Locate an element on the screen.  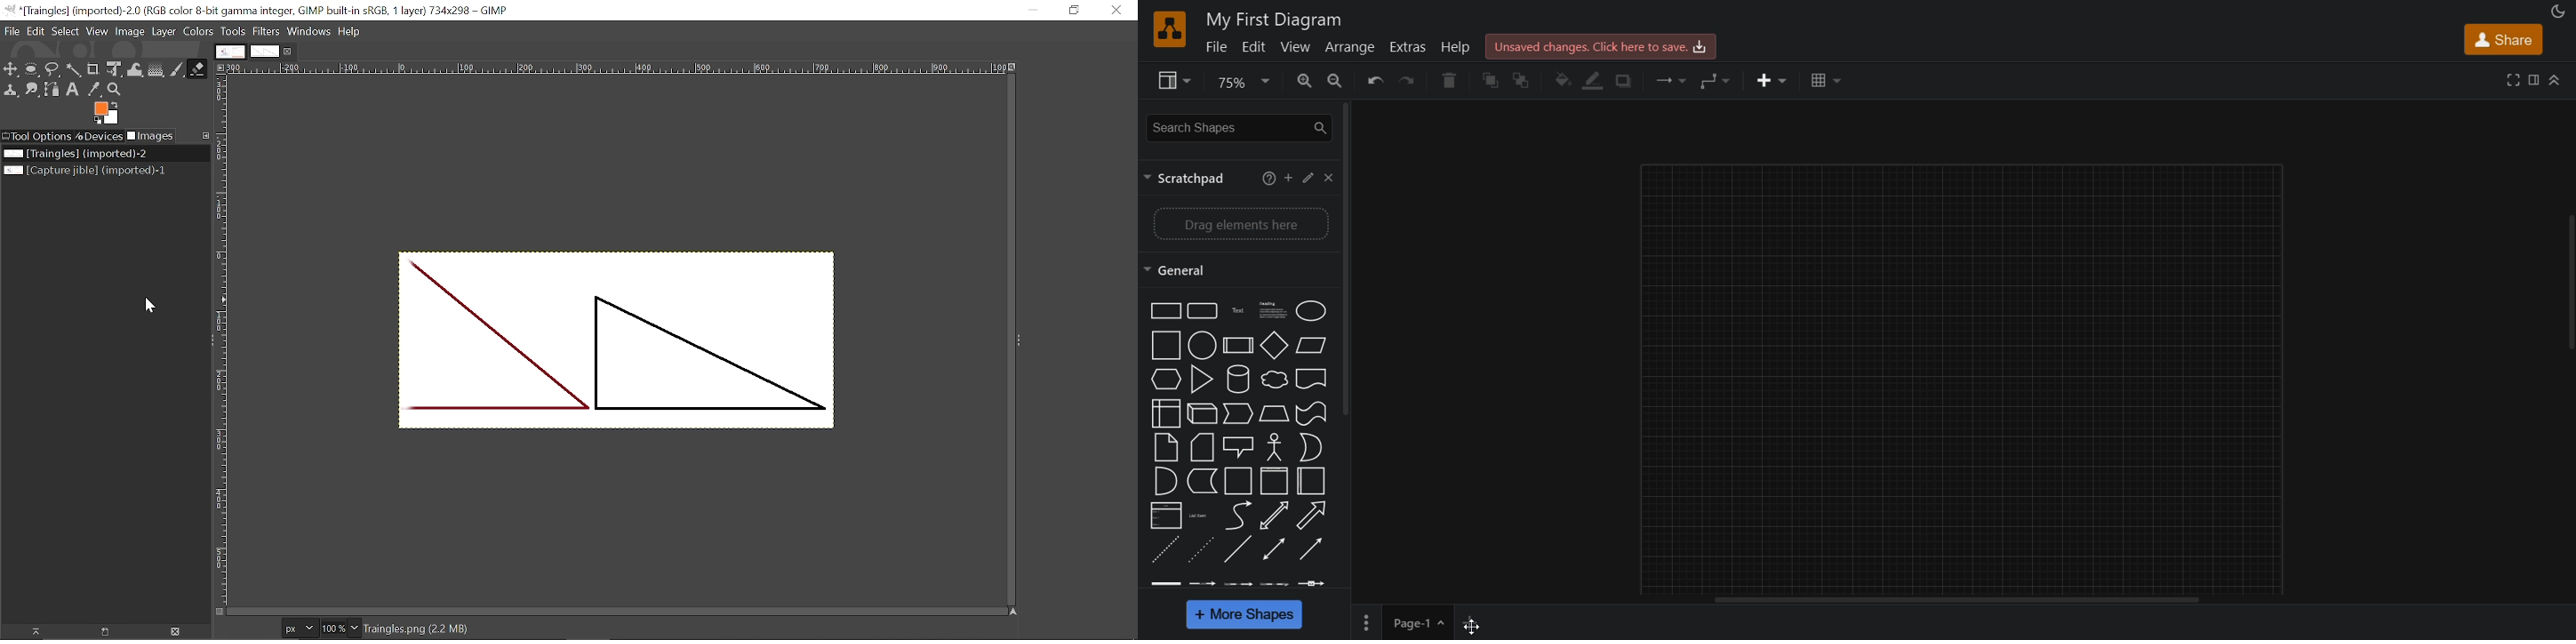
undo  is located at coordinates (1377, 82).